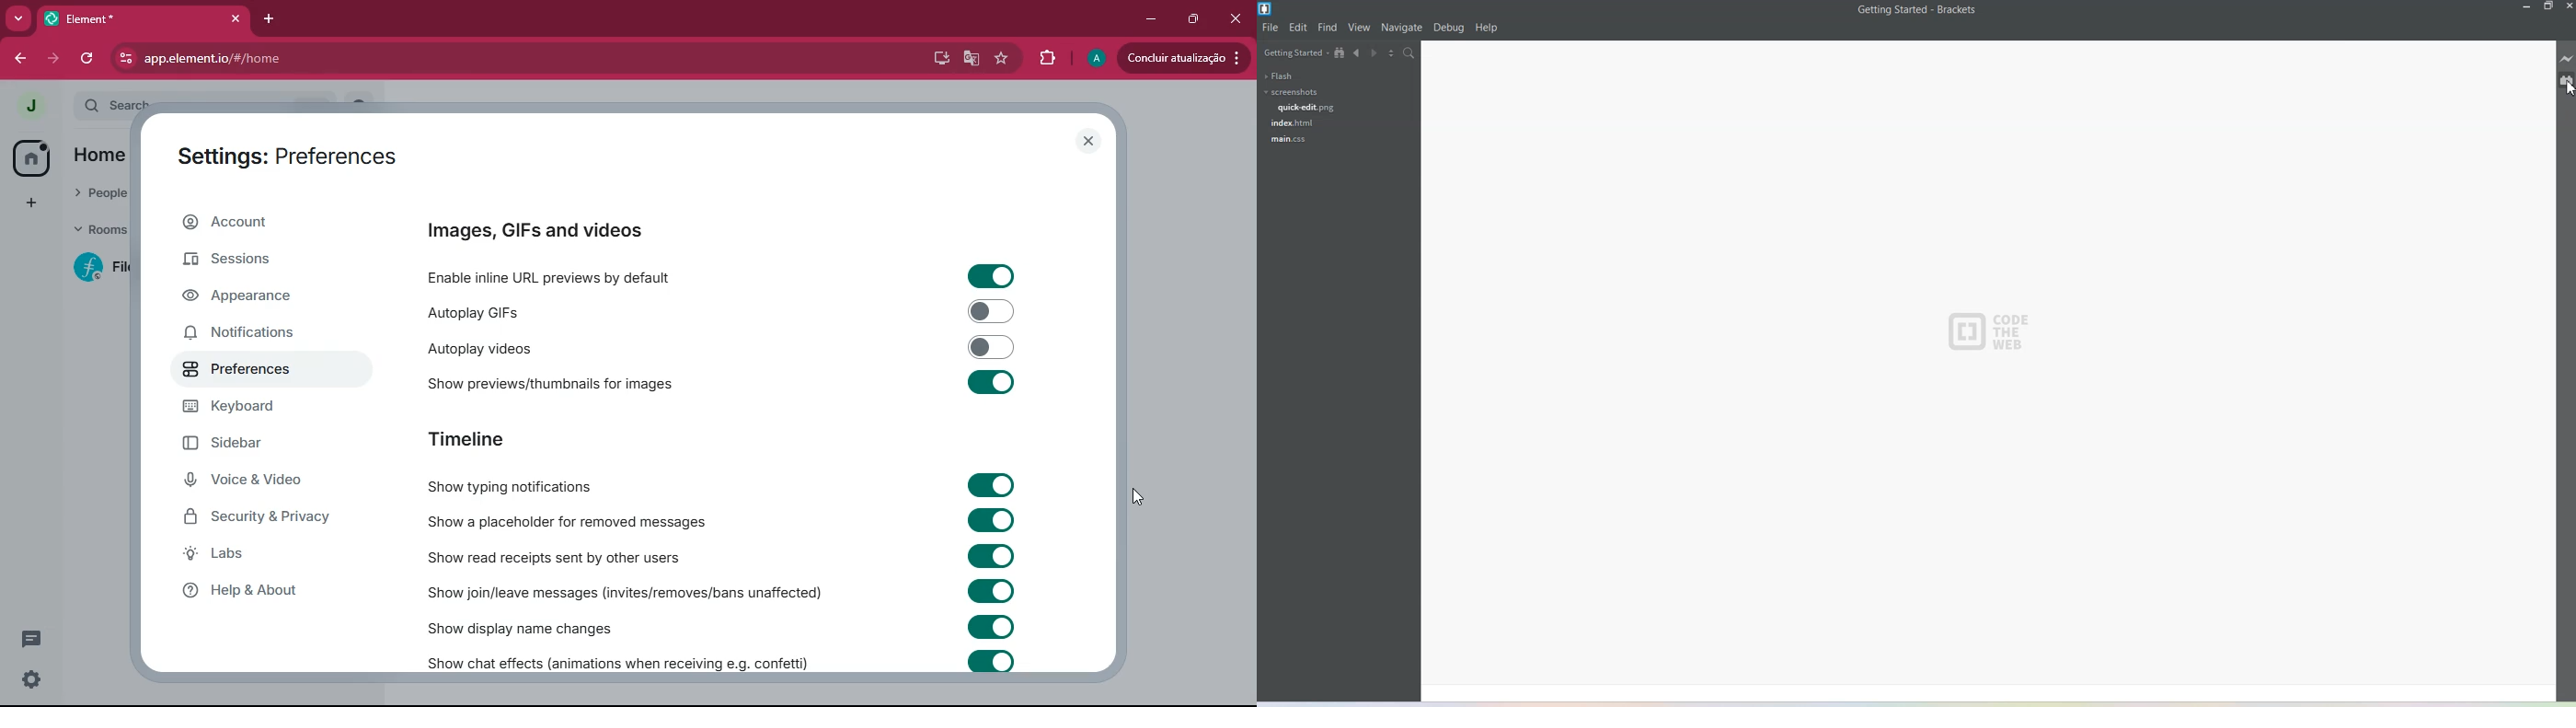 The image size is (2576, 728). What do you see at coordinates (236, 19) in the screenshot?
I see `close tab` at bounding box center [236, 19].